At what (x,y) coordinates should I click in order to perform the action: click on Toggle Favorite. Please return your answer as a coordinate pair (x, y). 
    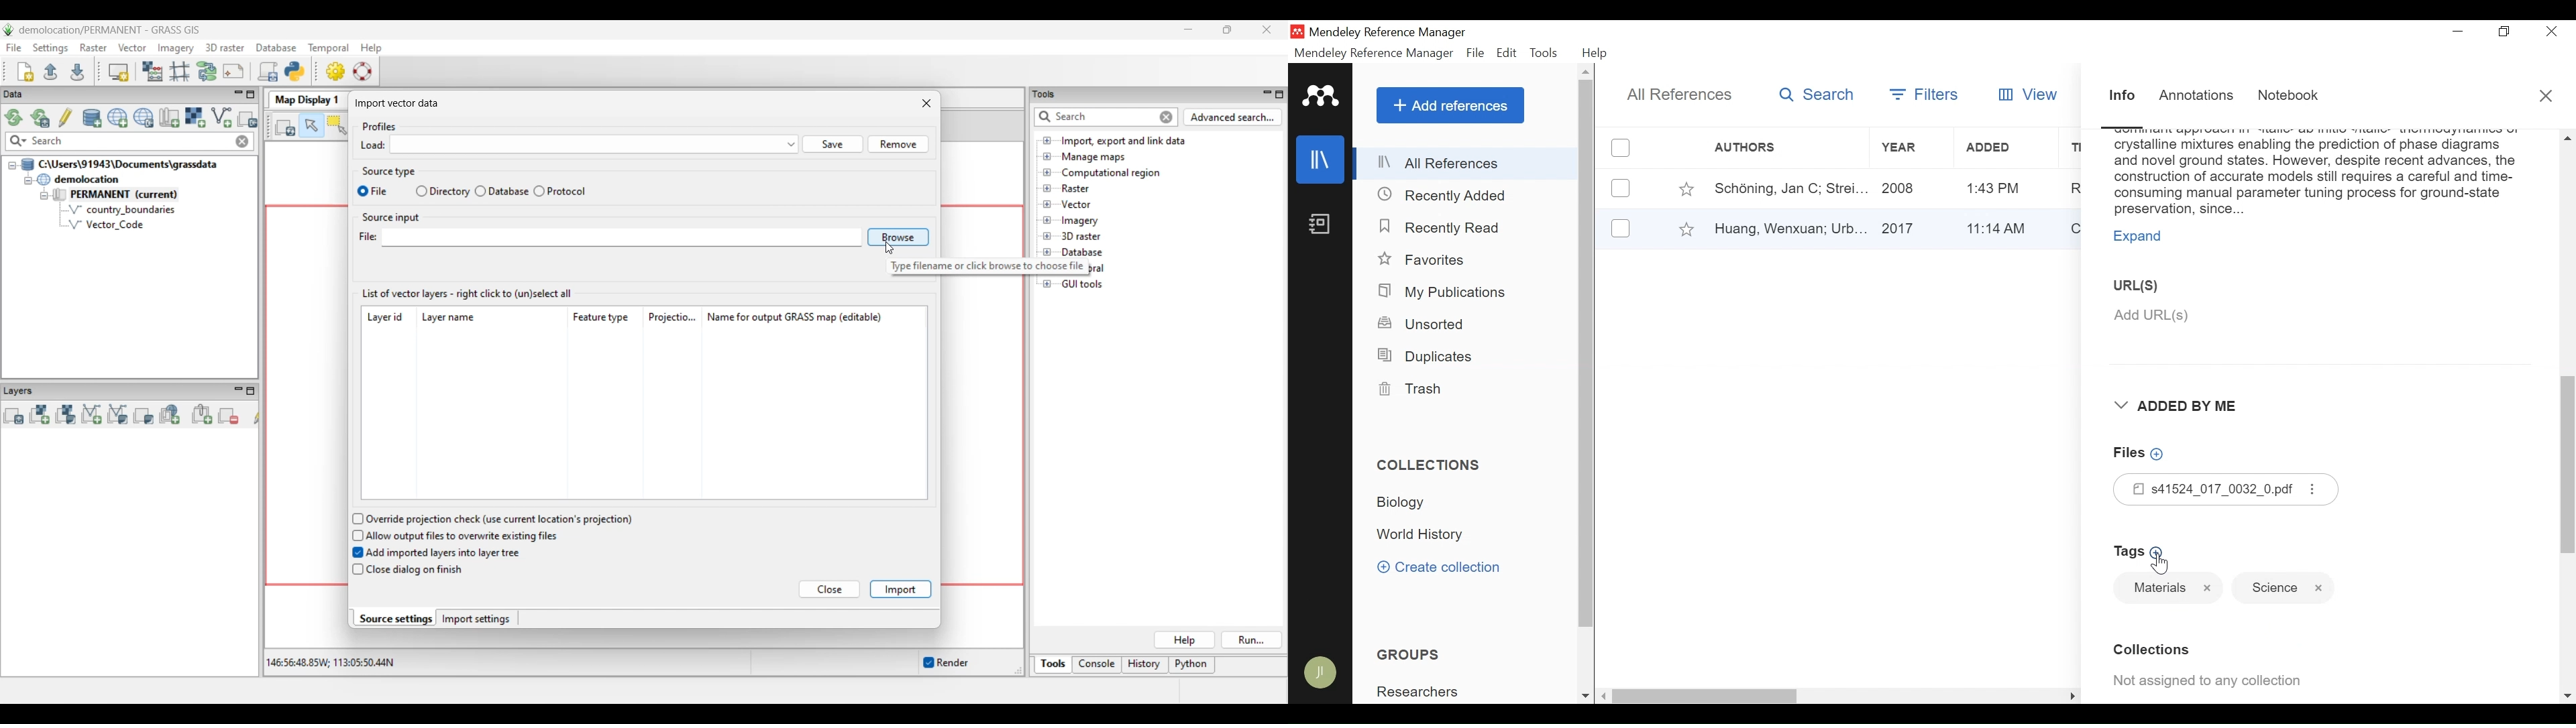
    Looking at the image, I should click on (1686, 188).